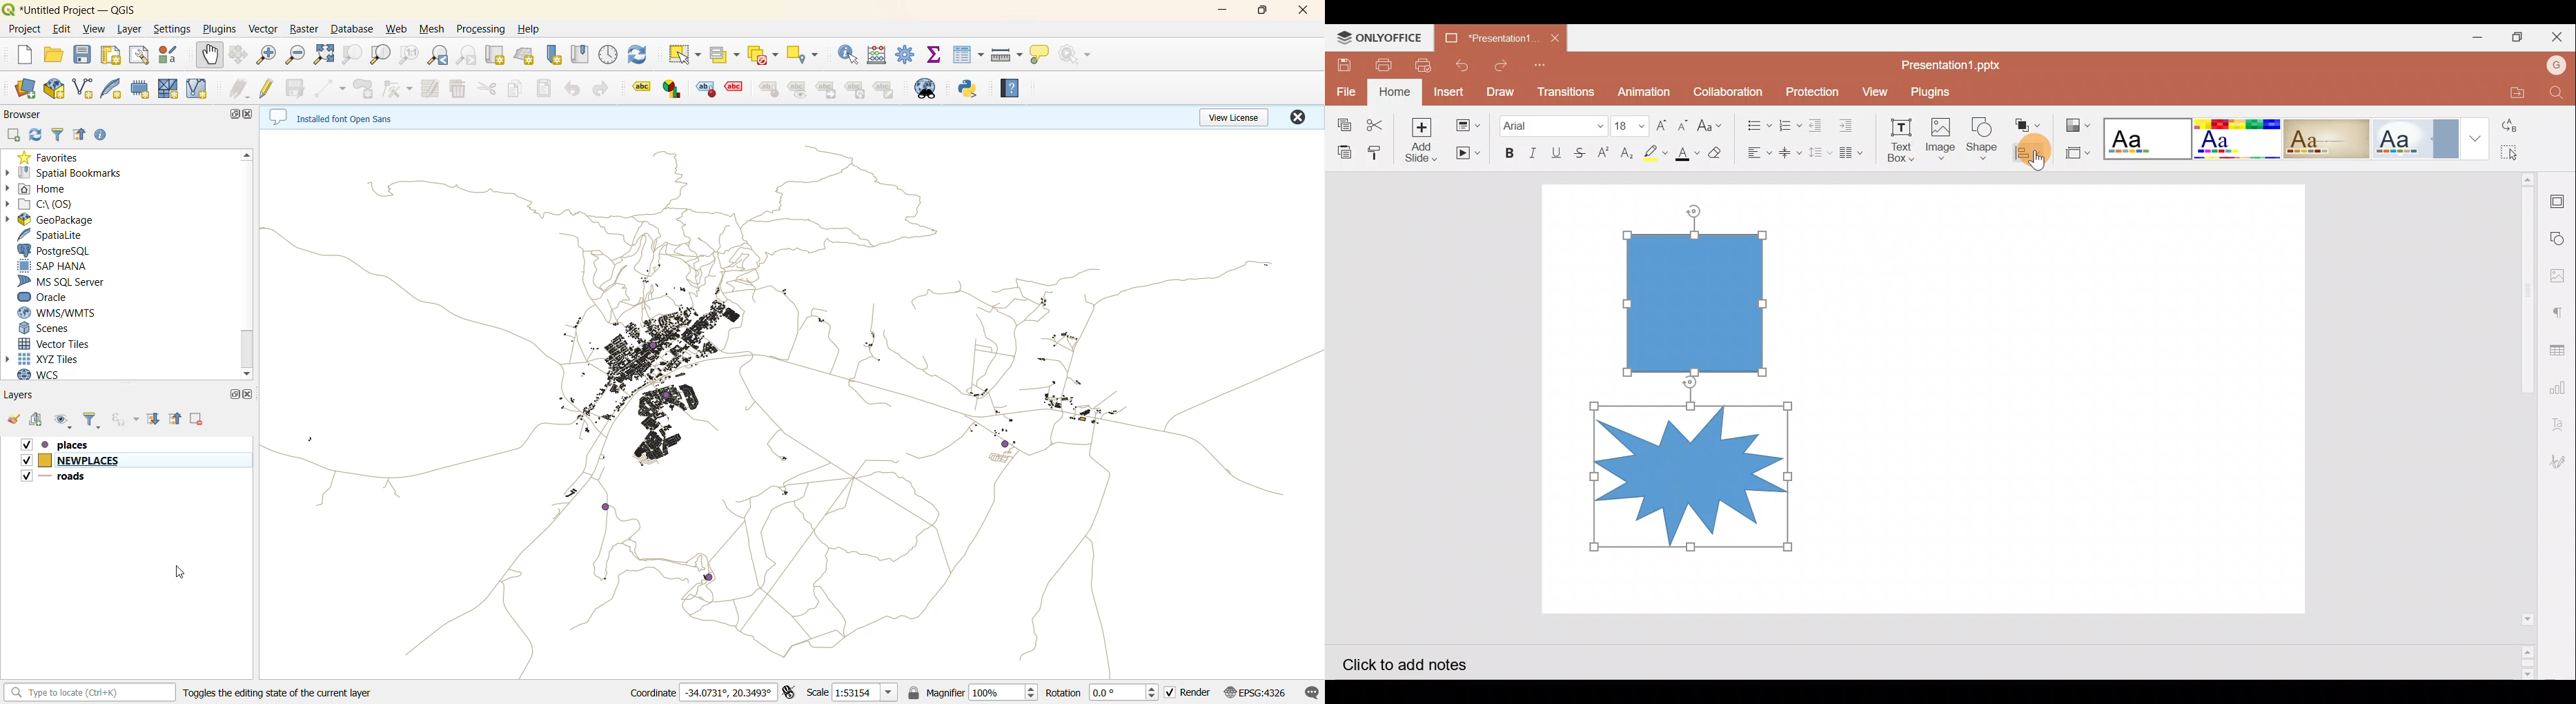 The height and width of the screenshot is (728, 2576). What do you see at coordinates (1939, 89) in the screenshot?
I see `Plugins` at bounding box center [1939, 89].